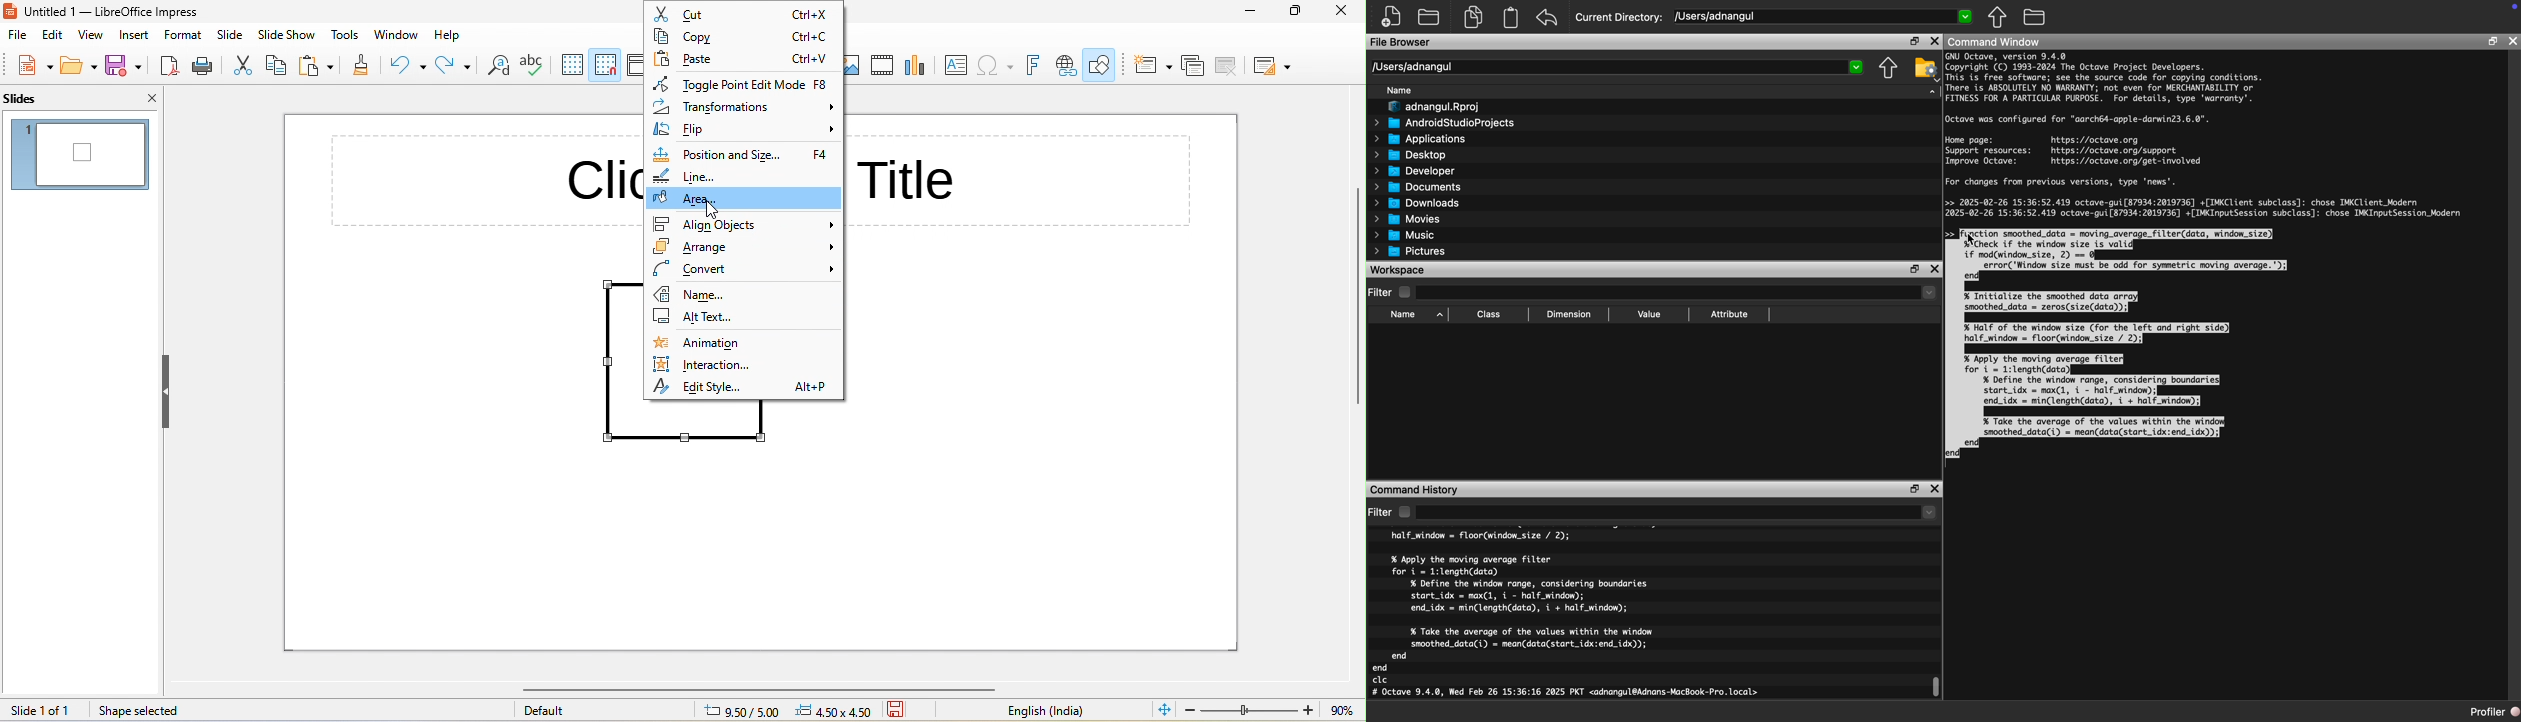 The image size is (2548, 728). What do you see at coordinates (2512, 42) in the screenshot?
I see `Close` at bounding box center [2512, 42].